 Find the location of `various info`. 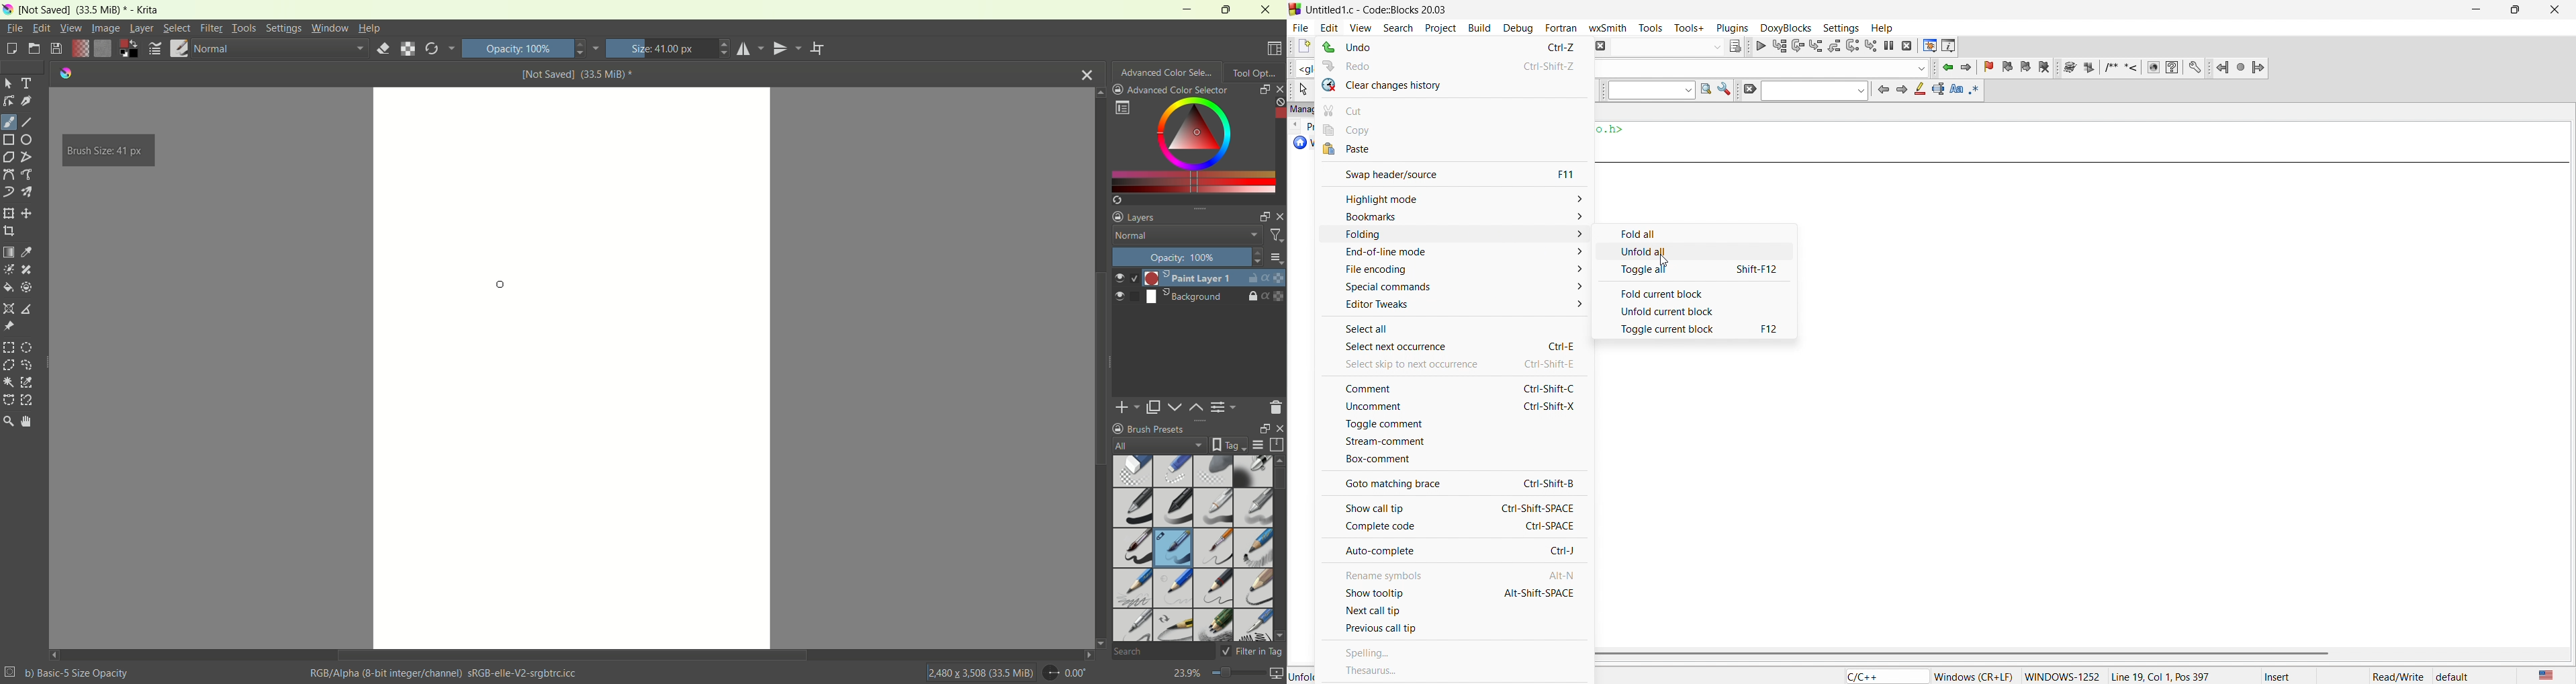

various info is located at coordinates (1949, 45).